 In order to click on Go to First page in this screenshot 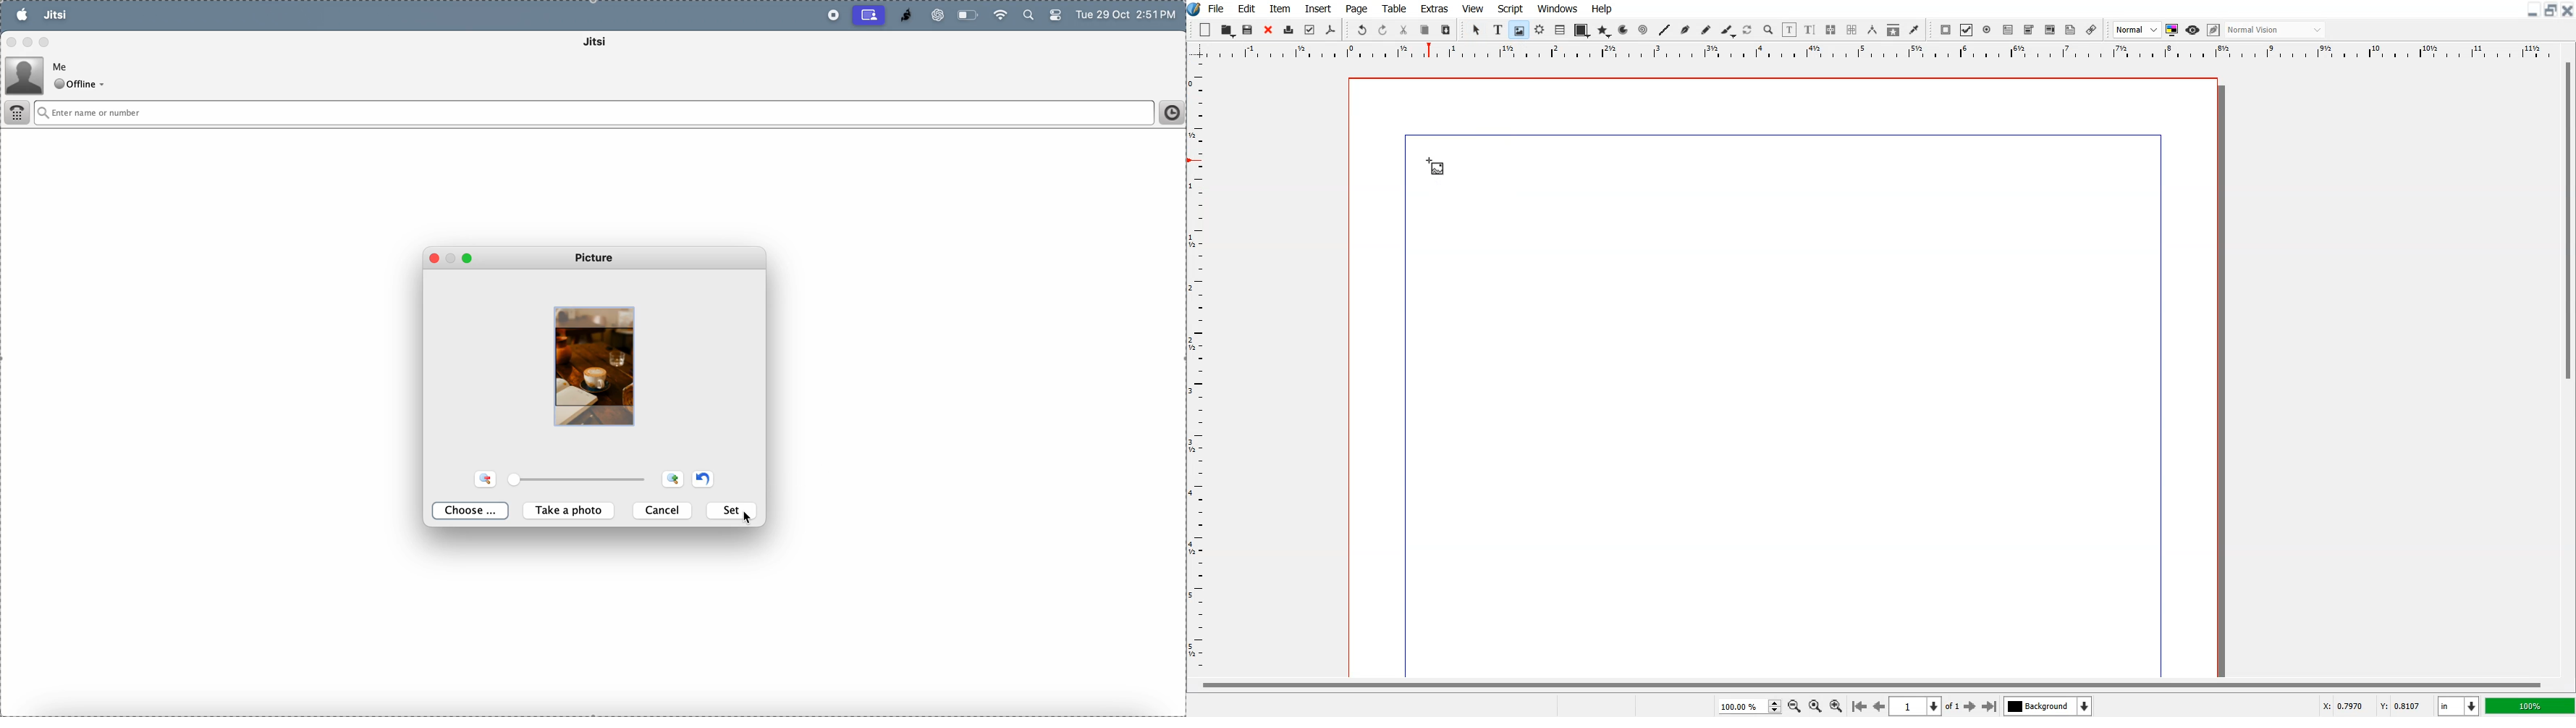, I will do `click(1859, 705)`.